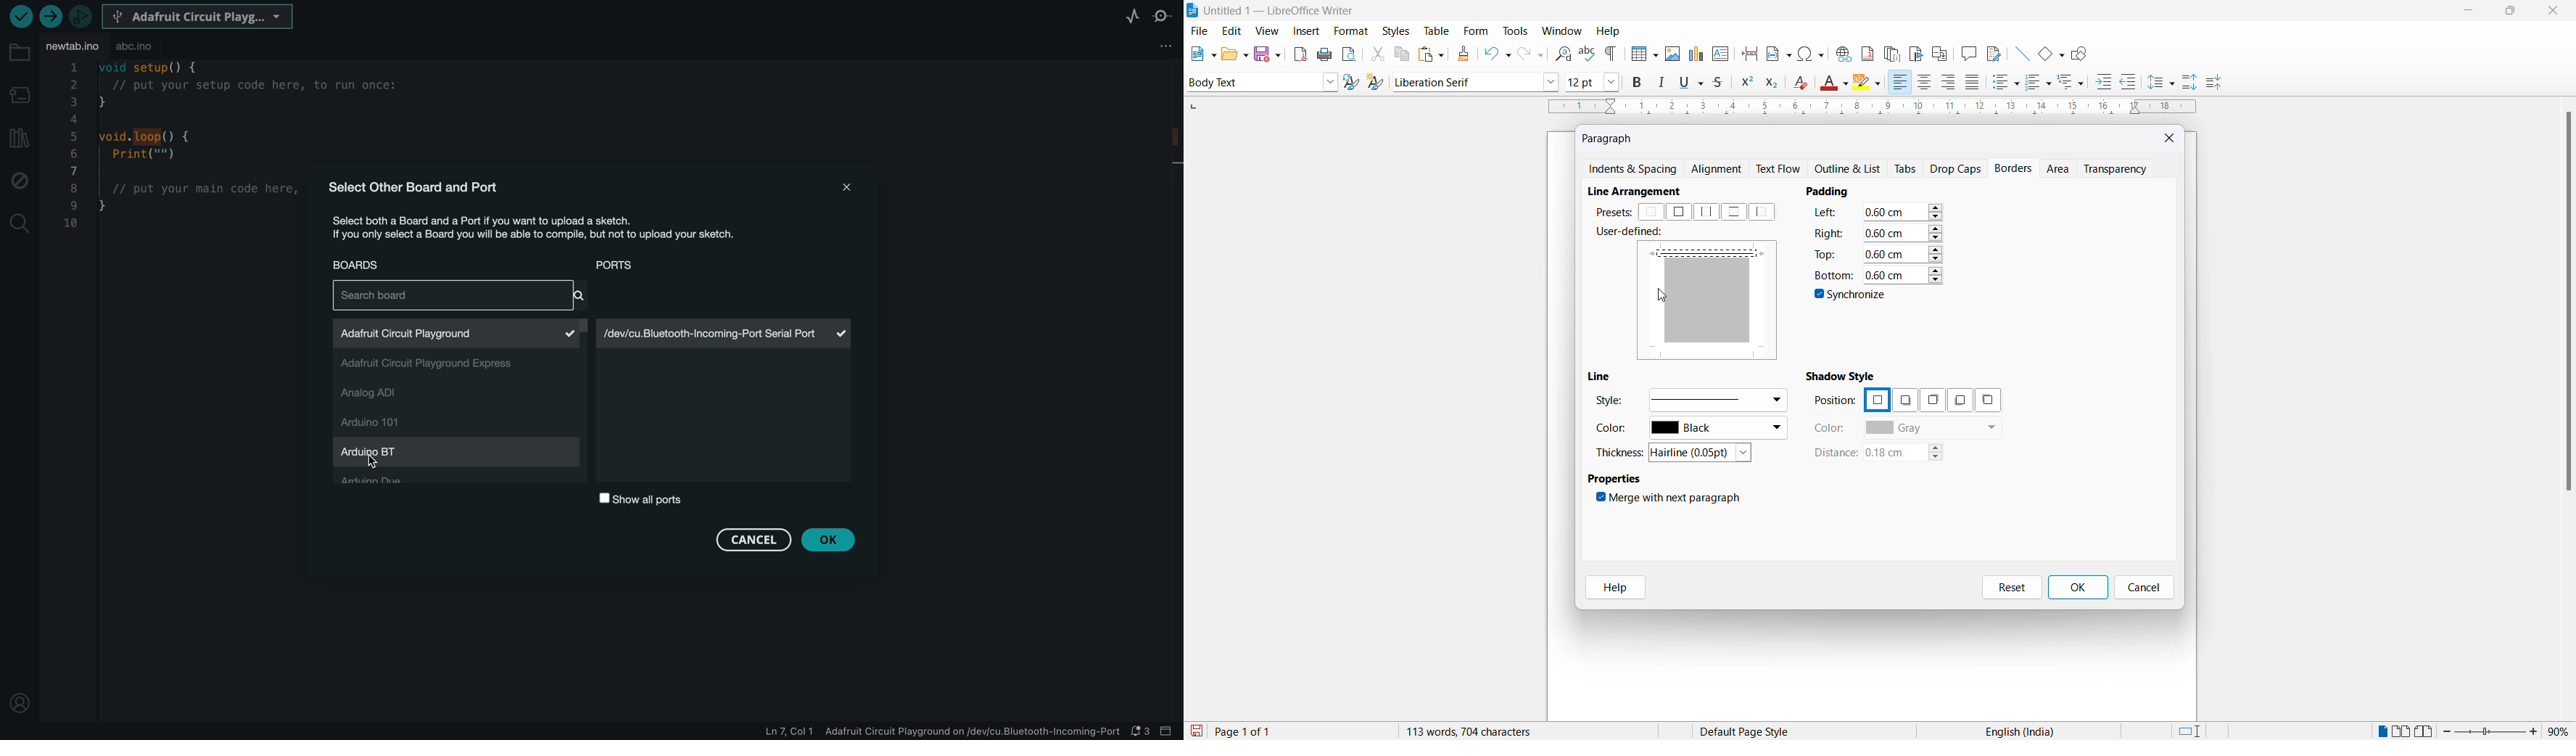 The width and height of the screenshot is (2576, 756). What do you see at coordinates (1911, 455) in the screenshot?
I see `distance options` at bounding box center [1911, 455].